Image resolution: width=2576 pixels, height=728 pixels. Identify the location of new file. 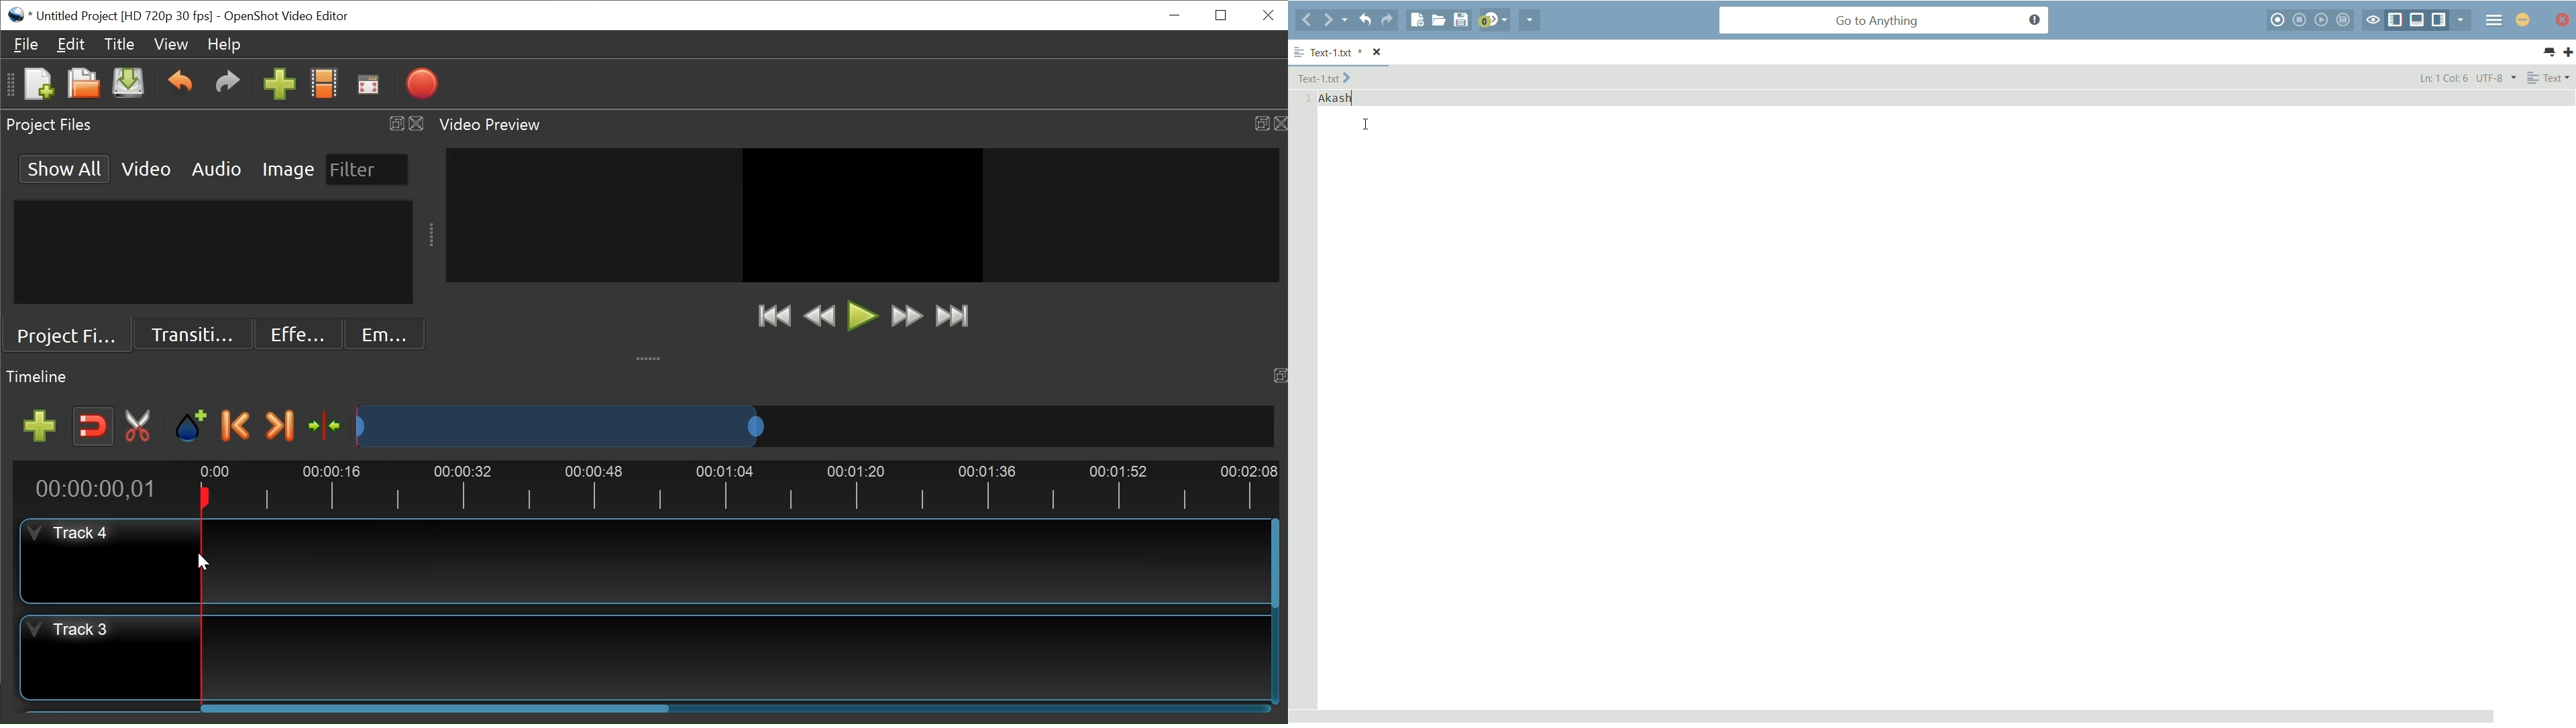
(1416, 20).